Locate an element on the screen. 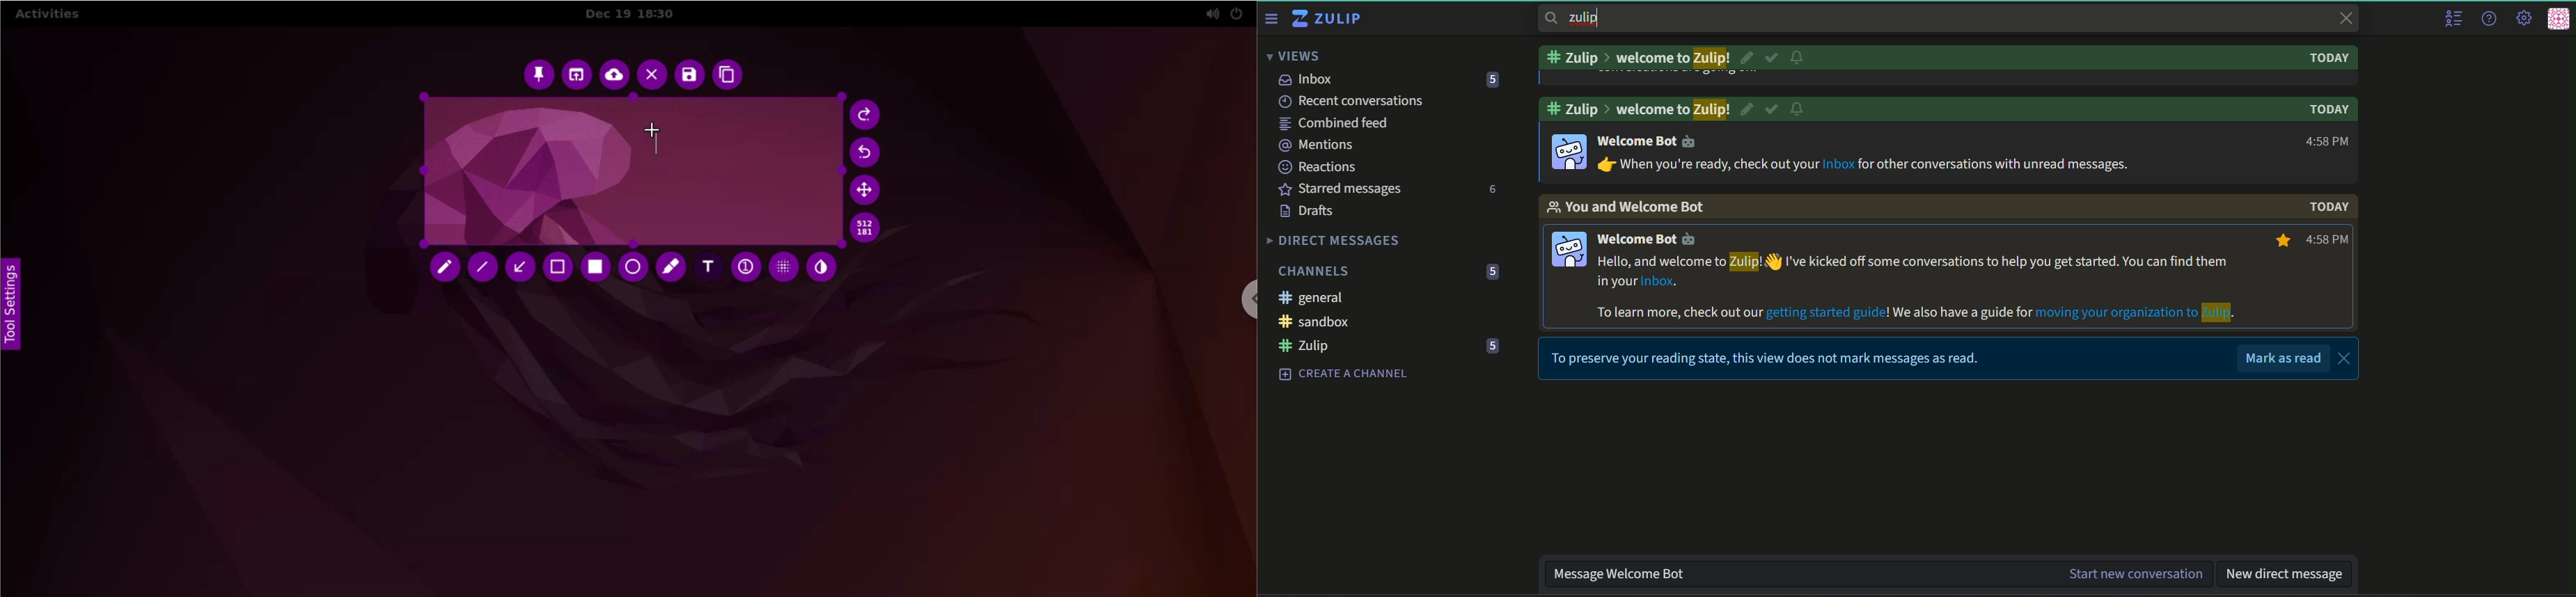 The width and height of the screenshot is (2576, 616). main menu is located at coordinates (2525, 16).